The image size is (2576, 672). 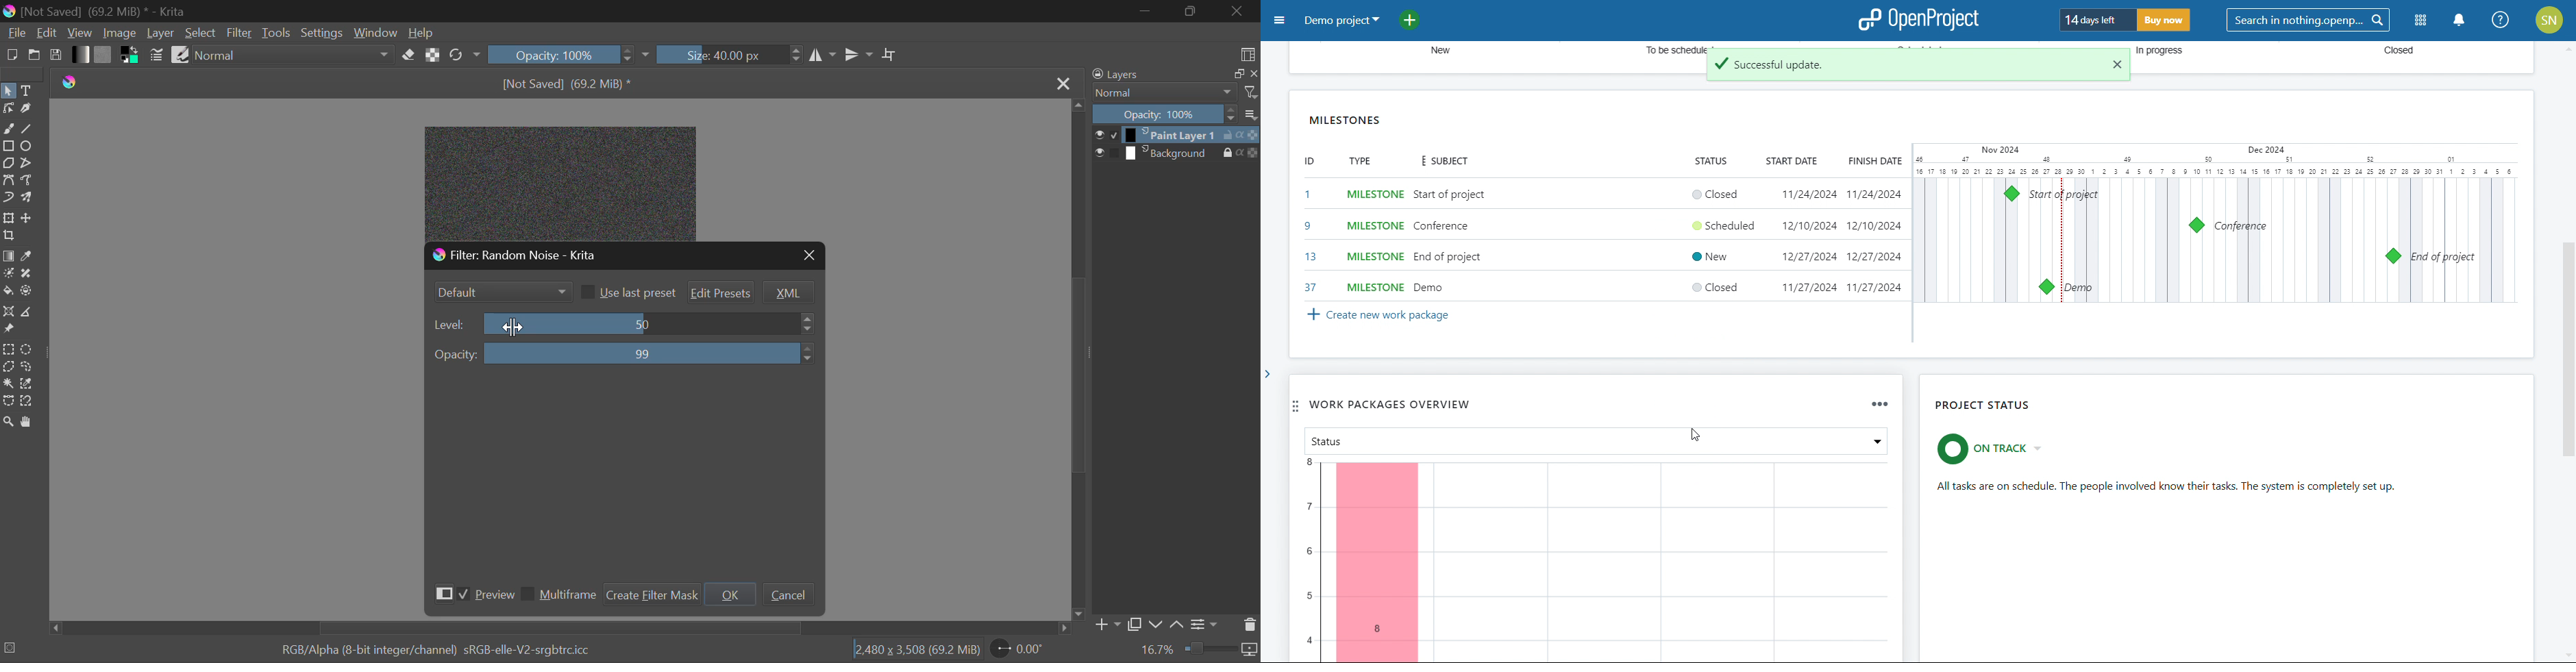 I want to click on modules, so click(x=2421, y=21).